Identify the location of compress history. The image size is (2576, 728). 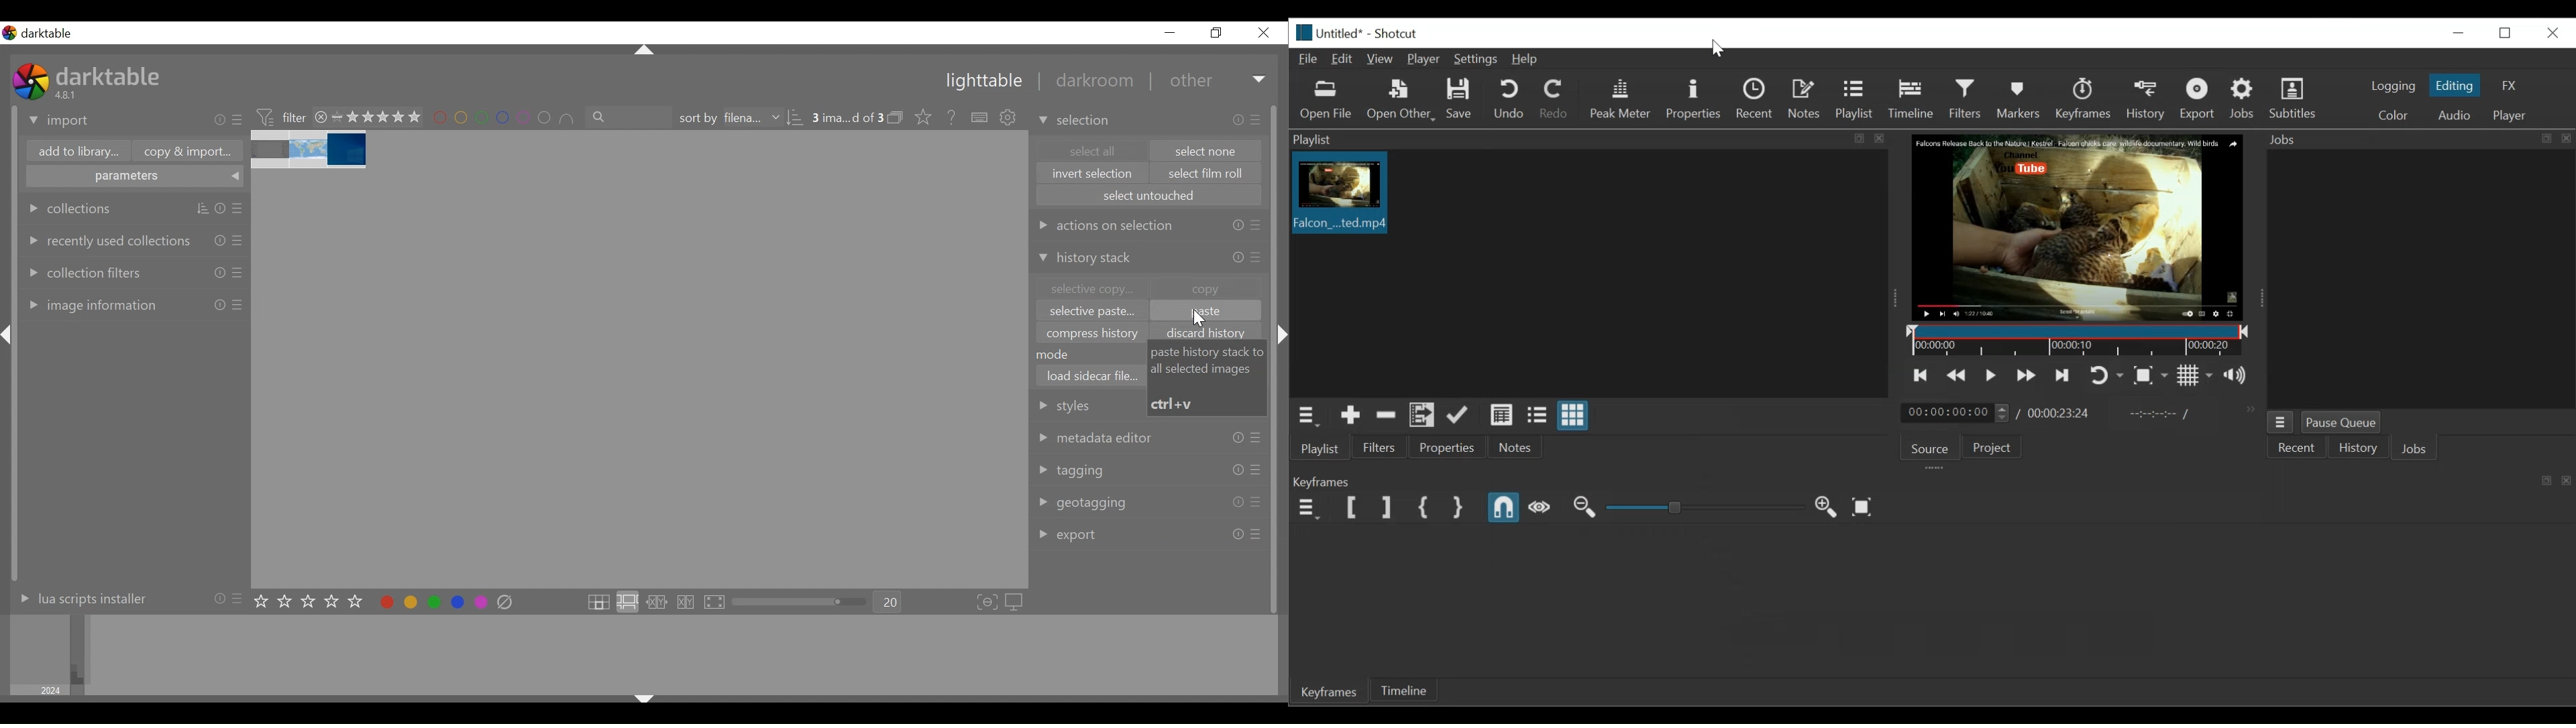
(1094, 333).